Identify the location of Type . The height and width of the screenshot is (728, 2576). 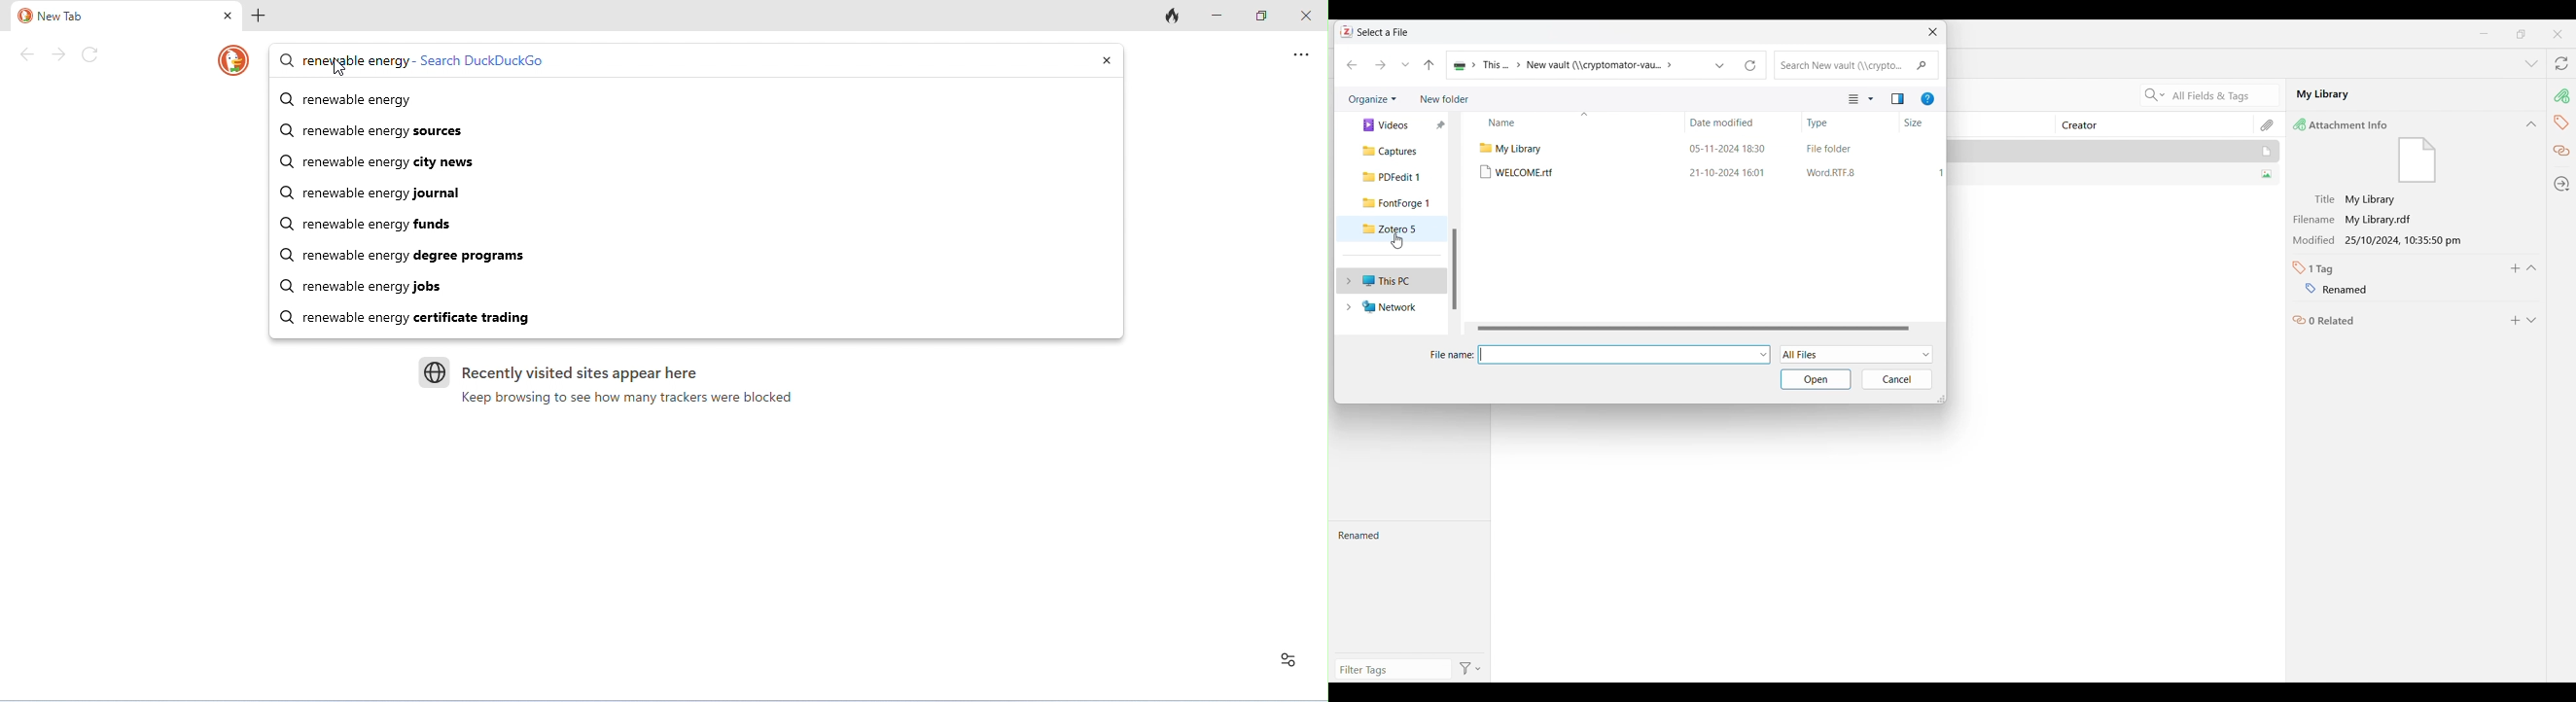
(1821, 124).